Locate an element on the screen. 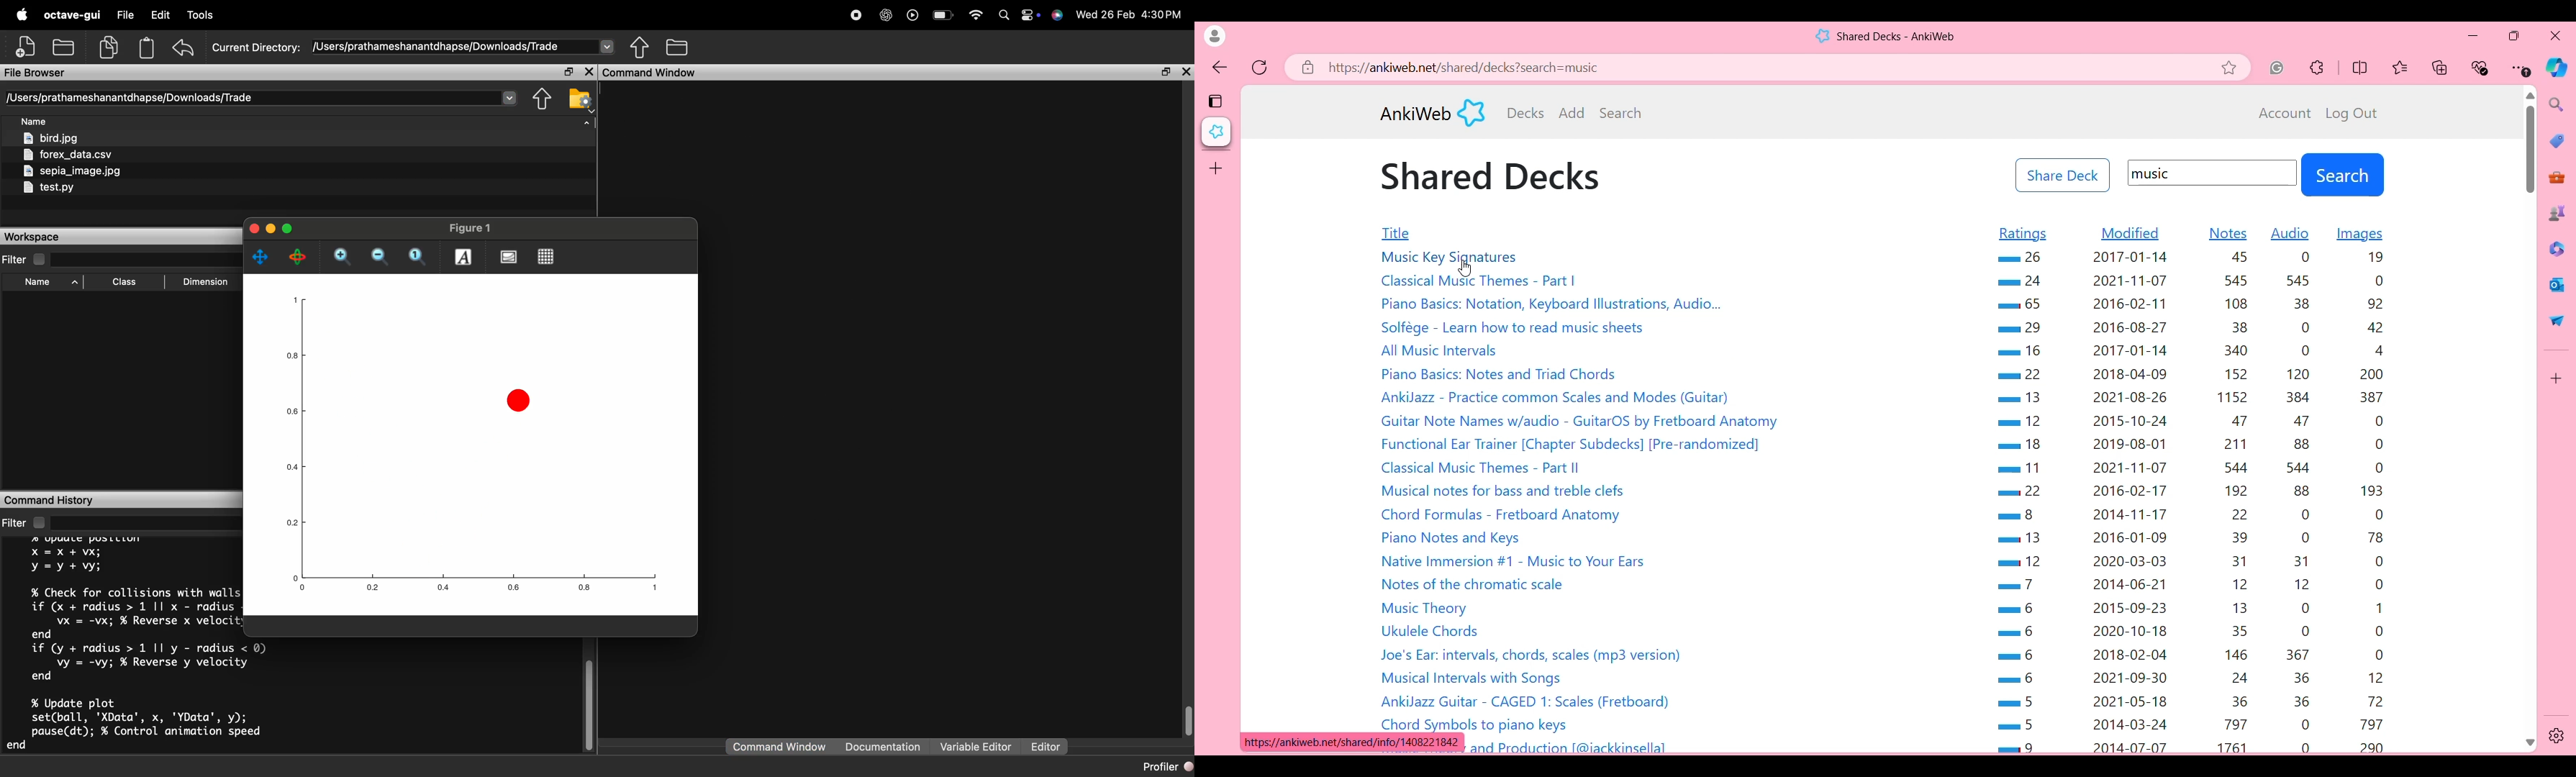 The width and height of the screenshot is (2576, 784).  bird.jpg is located at coordinates (52, 137).